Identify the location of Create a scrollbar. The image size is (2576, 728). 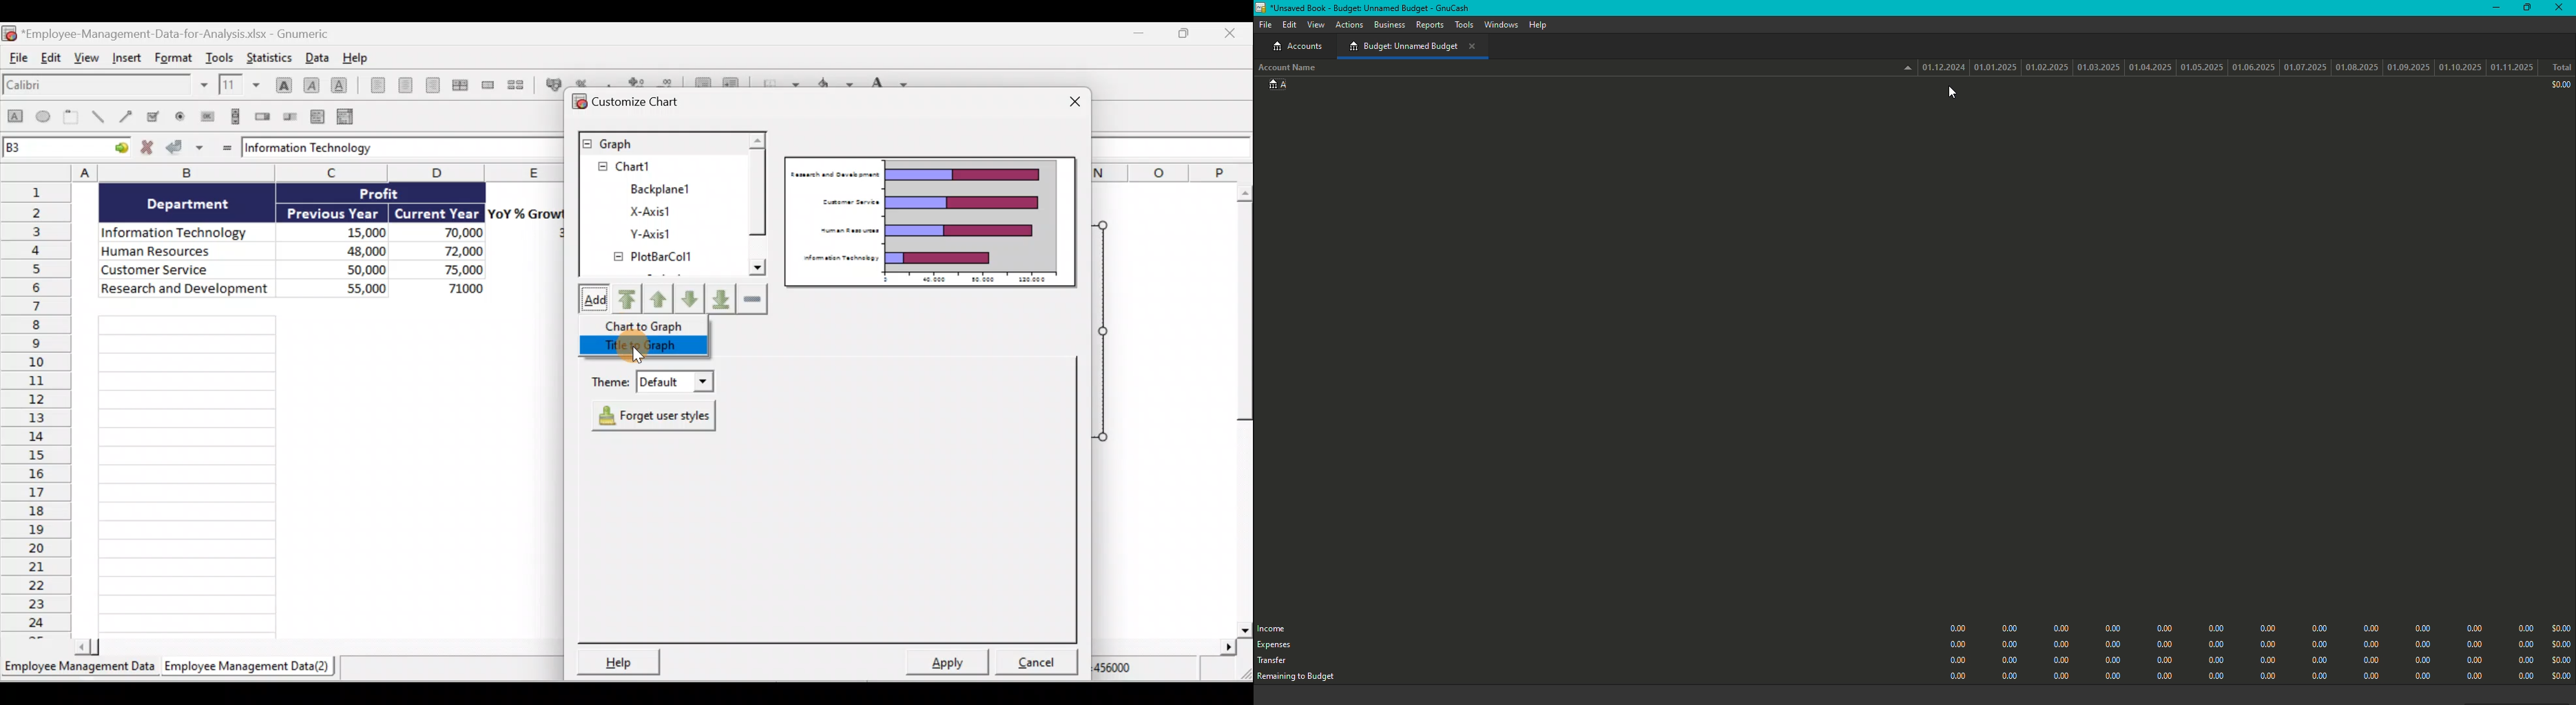
(236, 116).